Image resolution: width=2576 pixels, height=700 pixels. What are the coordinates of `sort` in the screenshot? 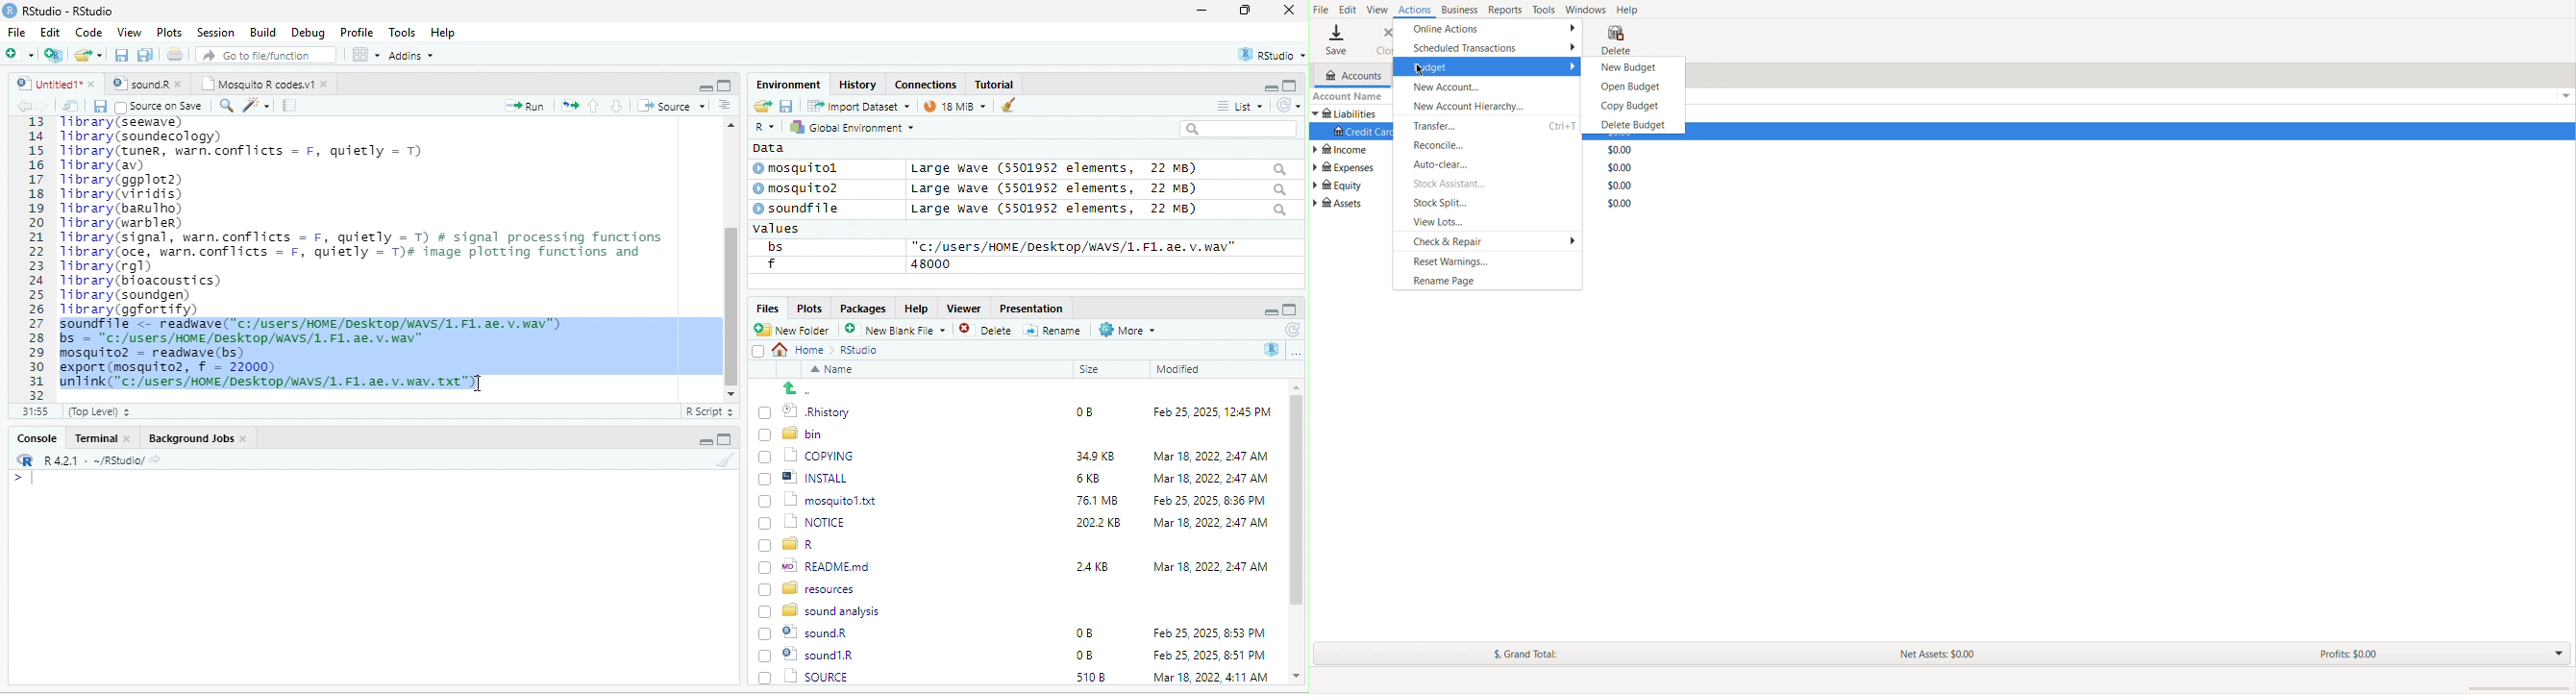 It's located at (724, 104).